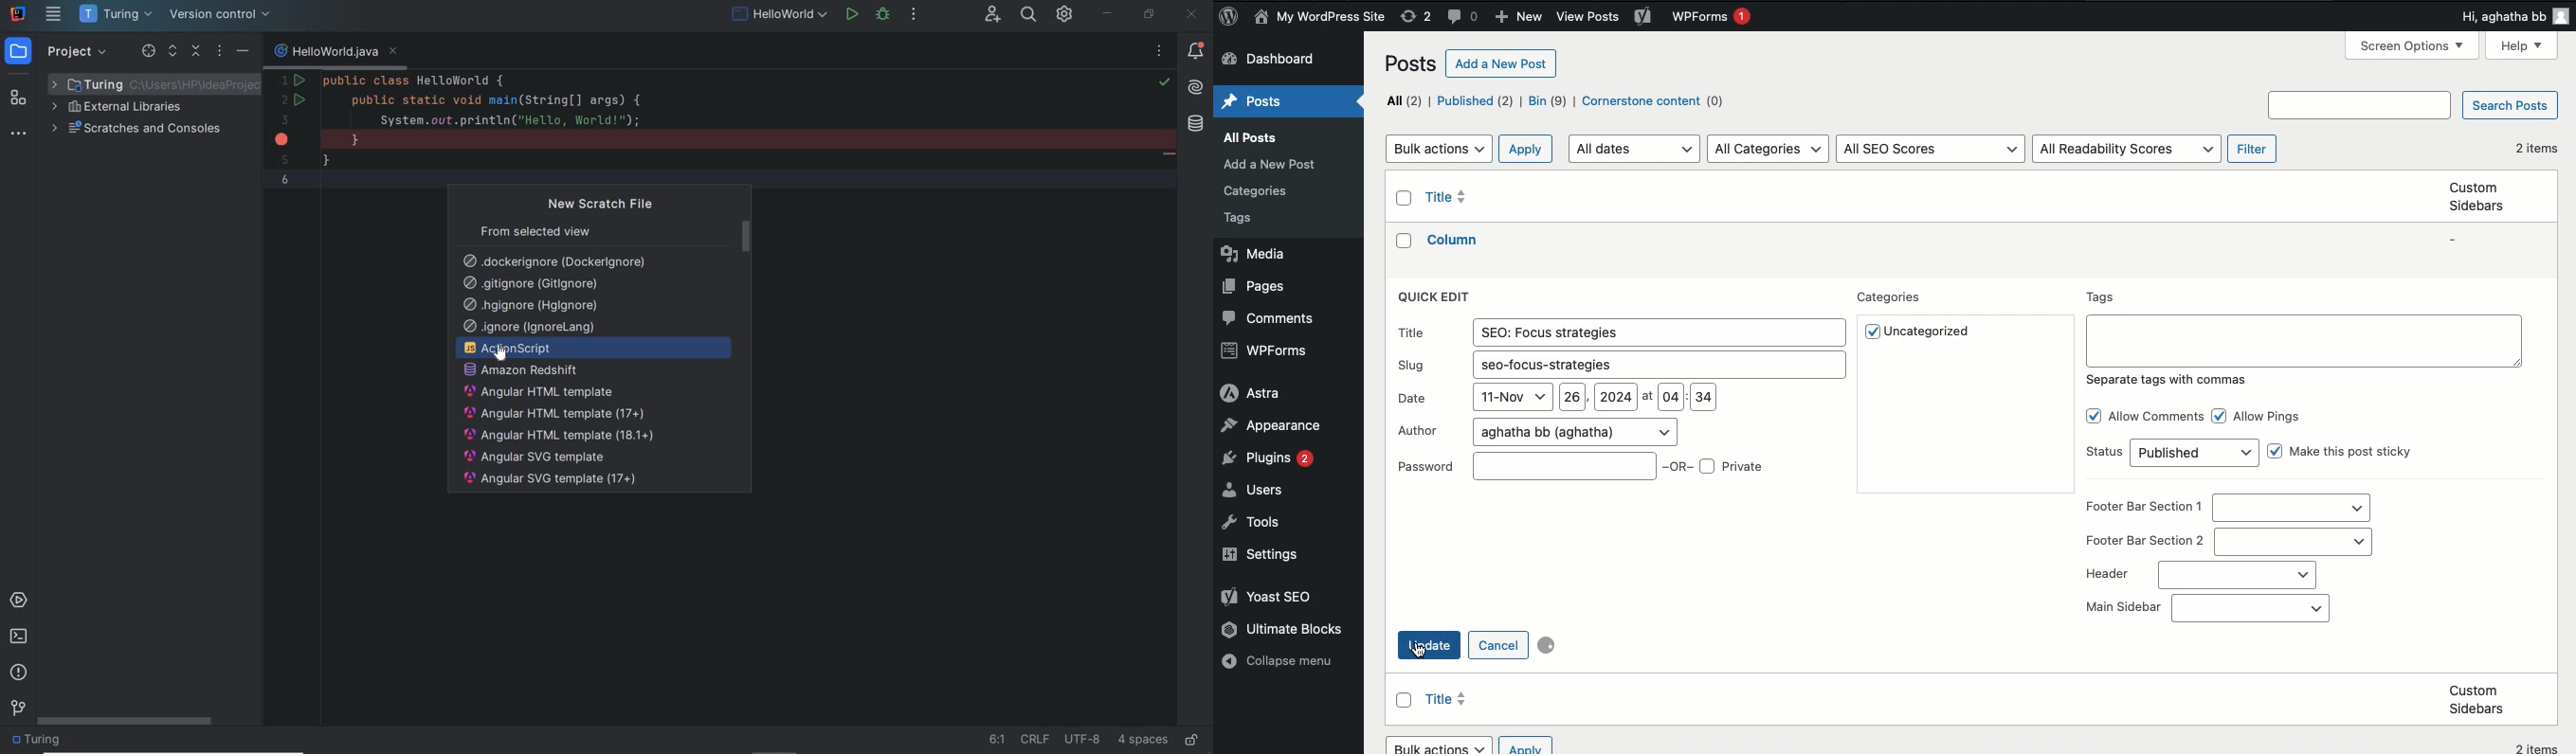 The width and height of the screenshot is (2576, 756). I want to click on Yoast, so click(1642, 15).